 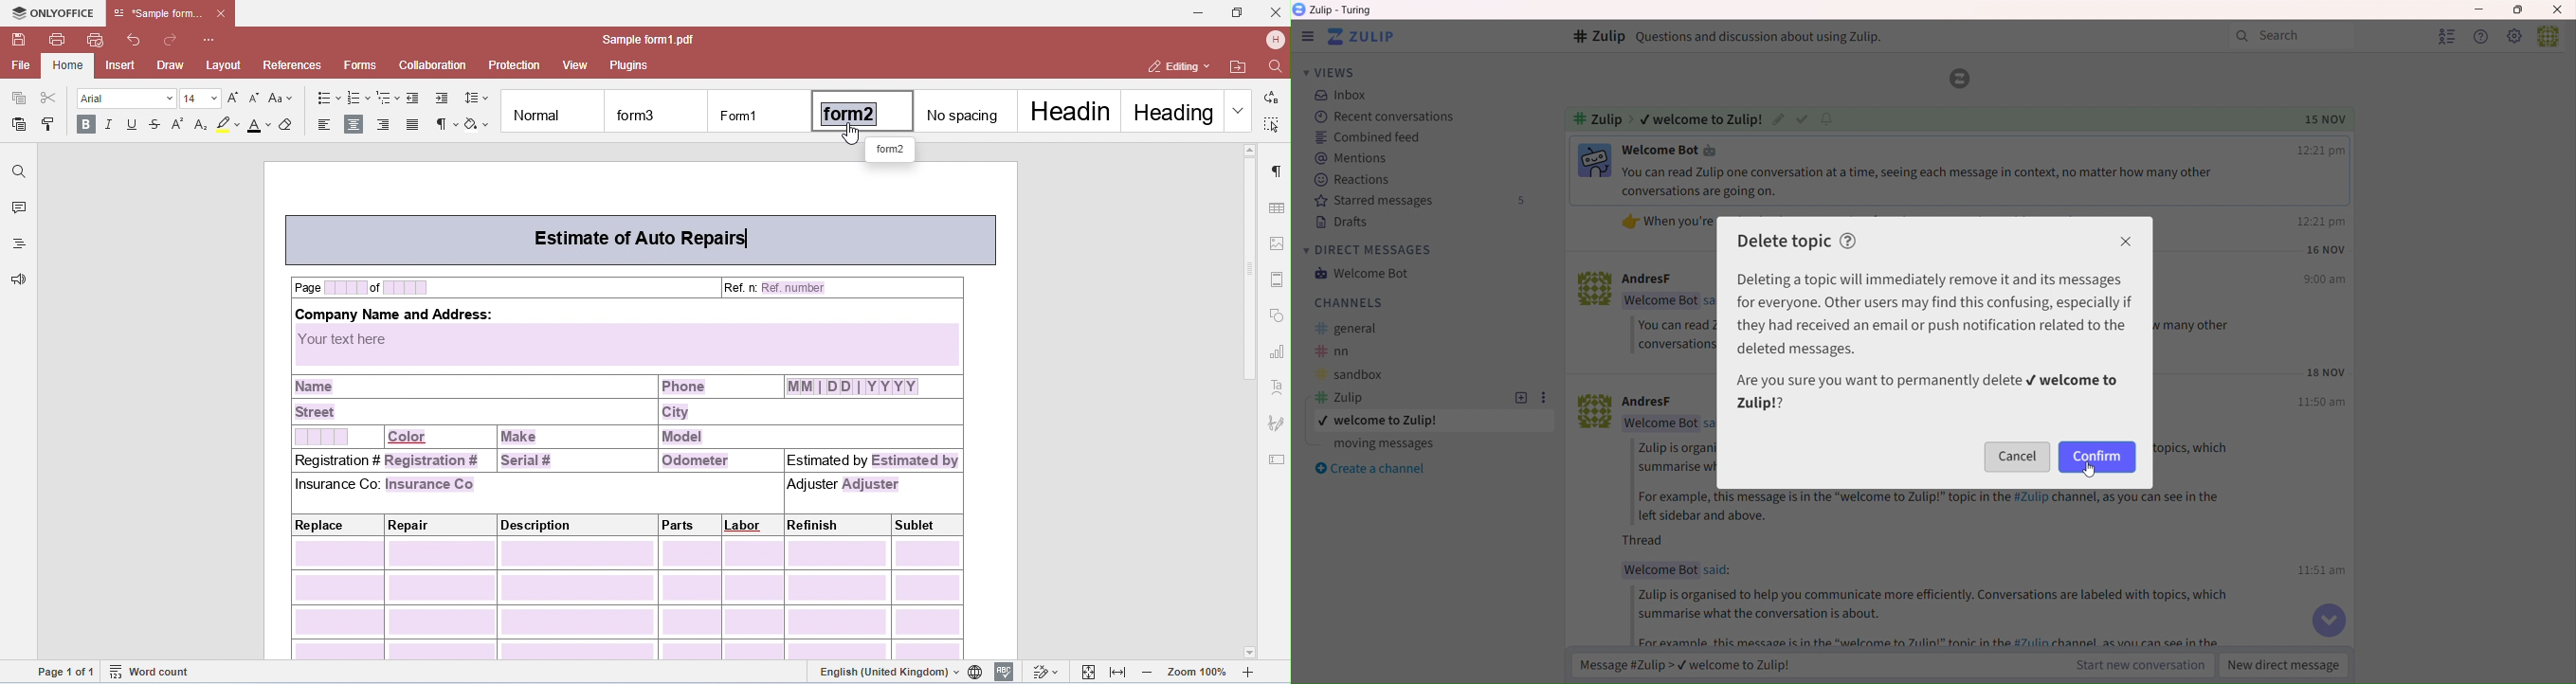 What do you see at coordinates (2328, 372) in the screenshot?
I see `Time` at bounding box center [2328, 372].